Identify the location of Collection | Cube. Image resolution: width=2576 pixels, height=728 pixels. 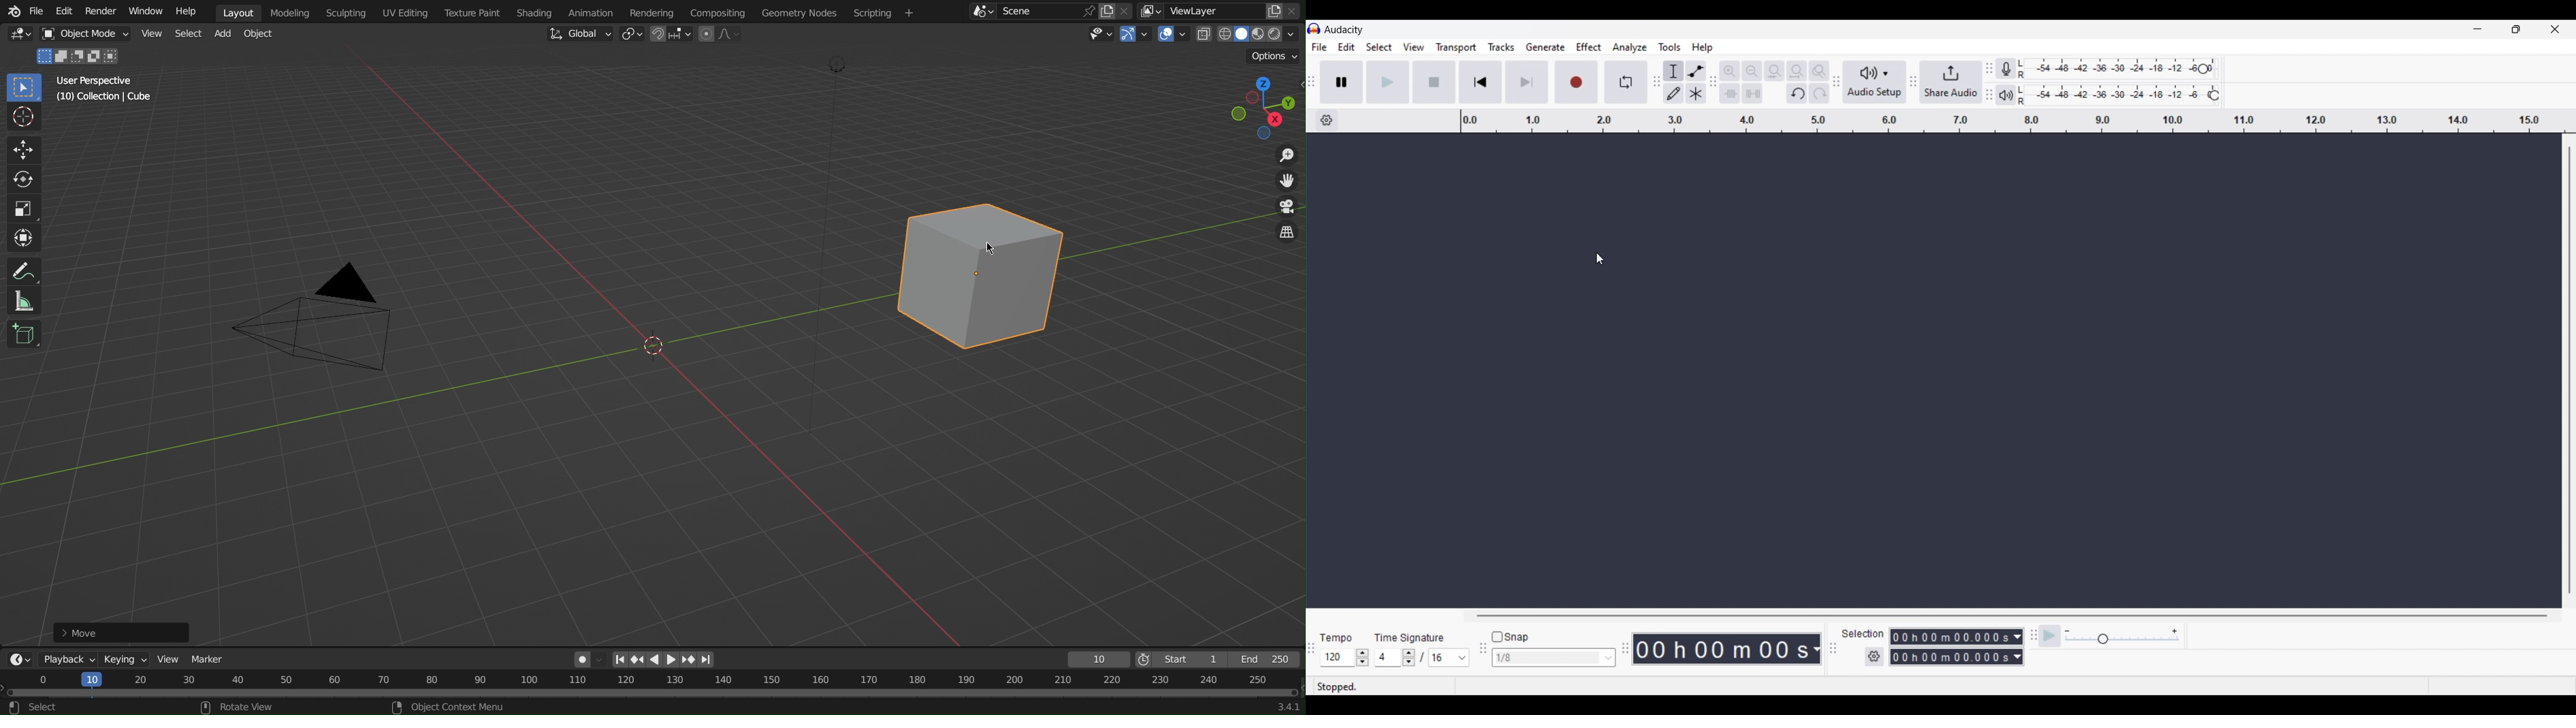
(106, 99).